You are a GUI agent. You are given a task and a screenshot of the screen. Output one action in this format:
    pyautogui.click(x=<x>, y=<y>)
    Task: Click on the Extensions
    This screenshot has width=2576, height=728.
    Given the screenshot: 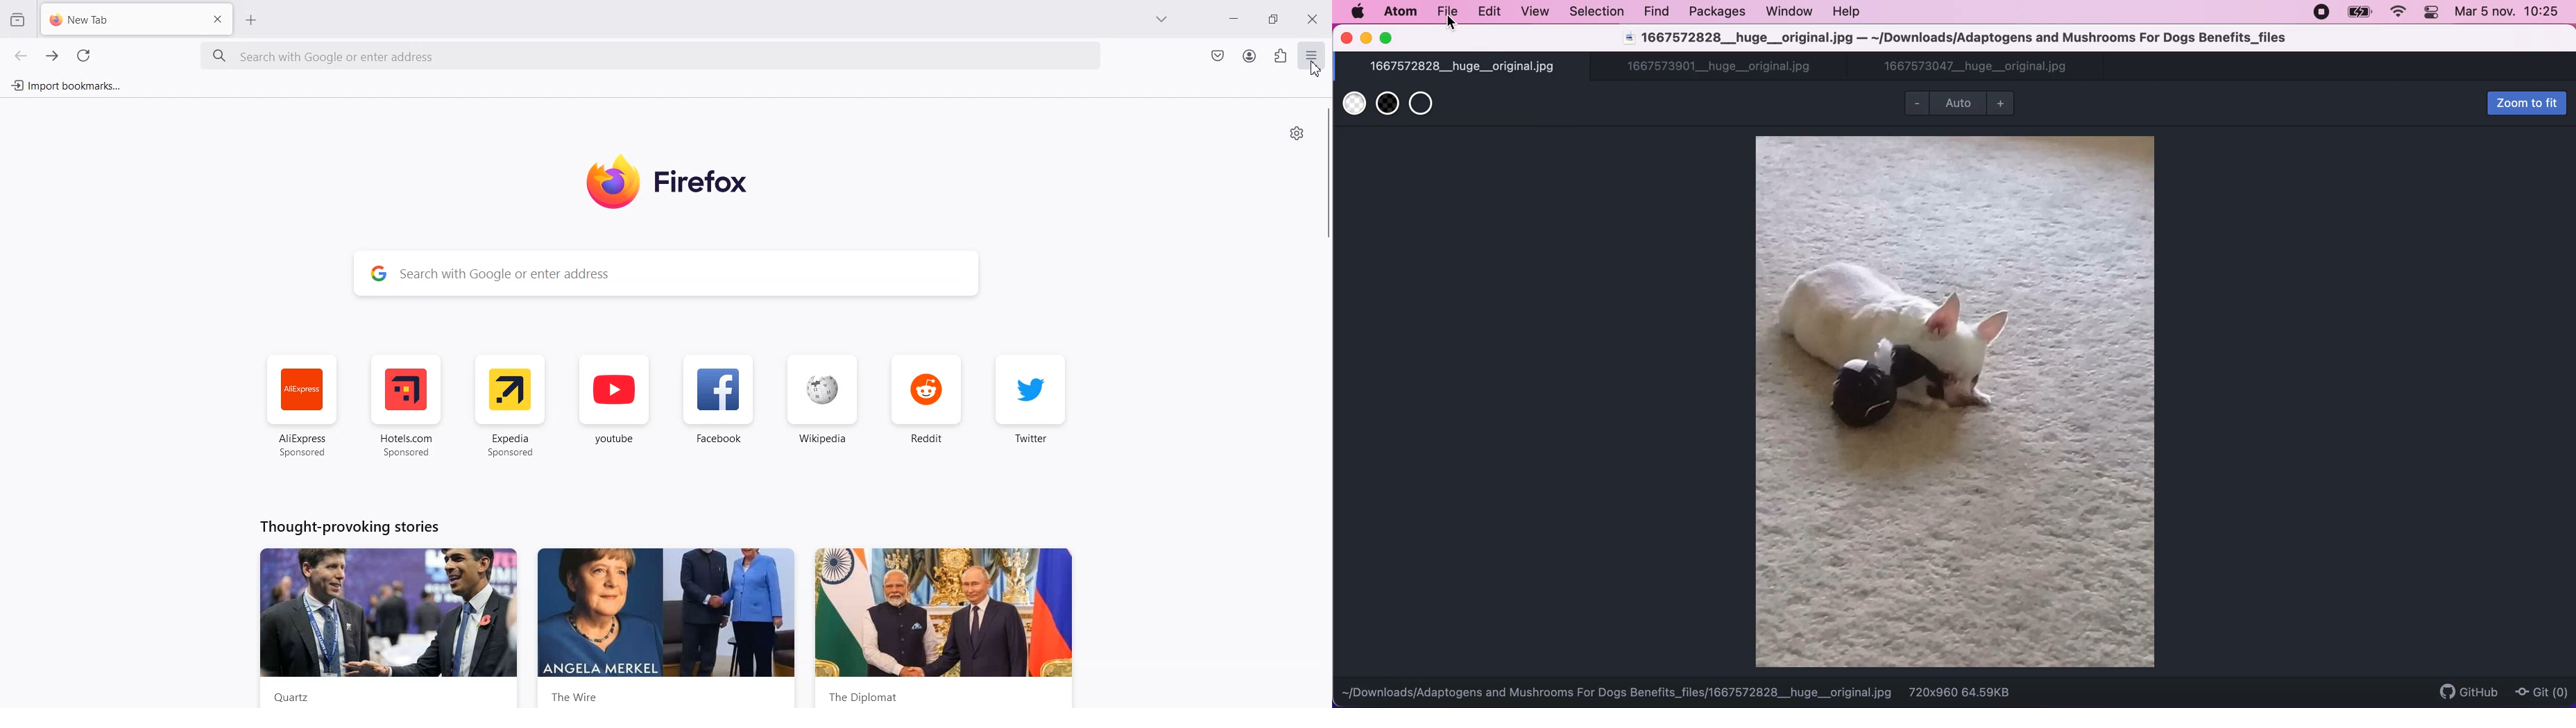 What is the action you would take?
    pyautogui.click(x=1280, y=56)
    